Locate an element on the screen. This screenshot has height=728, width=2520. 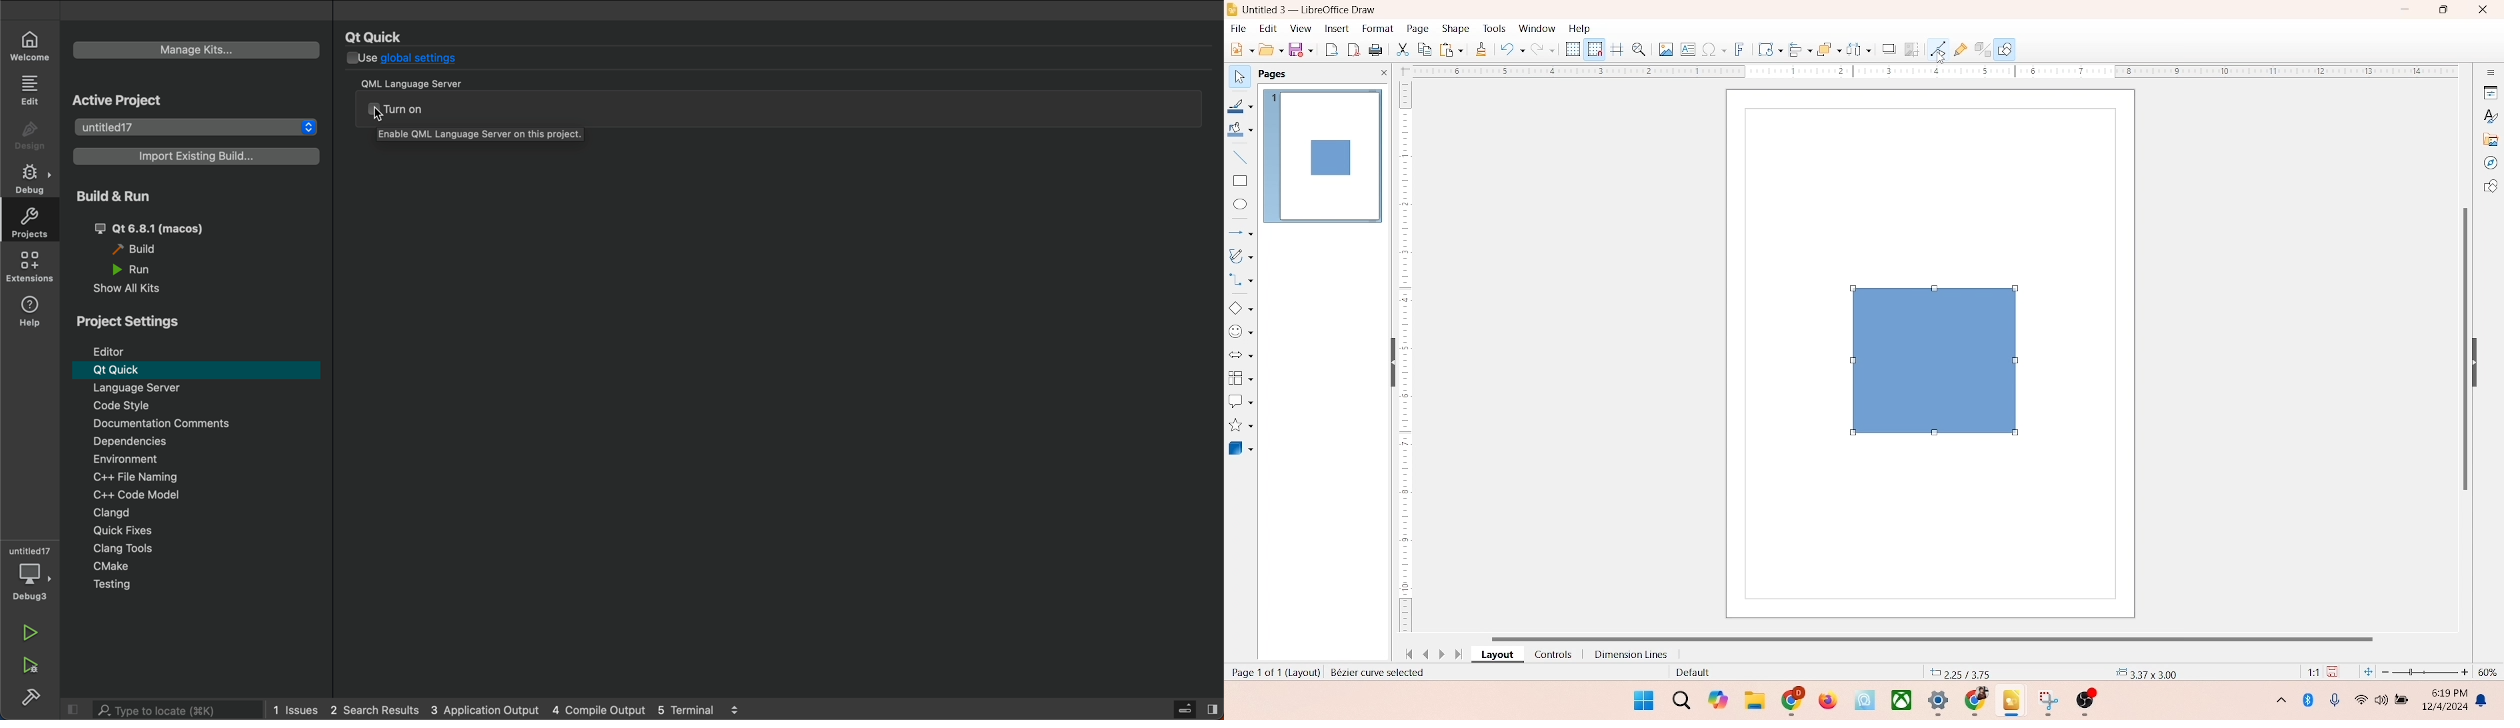
window is located at coordinates (1536, 29).